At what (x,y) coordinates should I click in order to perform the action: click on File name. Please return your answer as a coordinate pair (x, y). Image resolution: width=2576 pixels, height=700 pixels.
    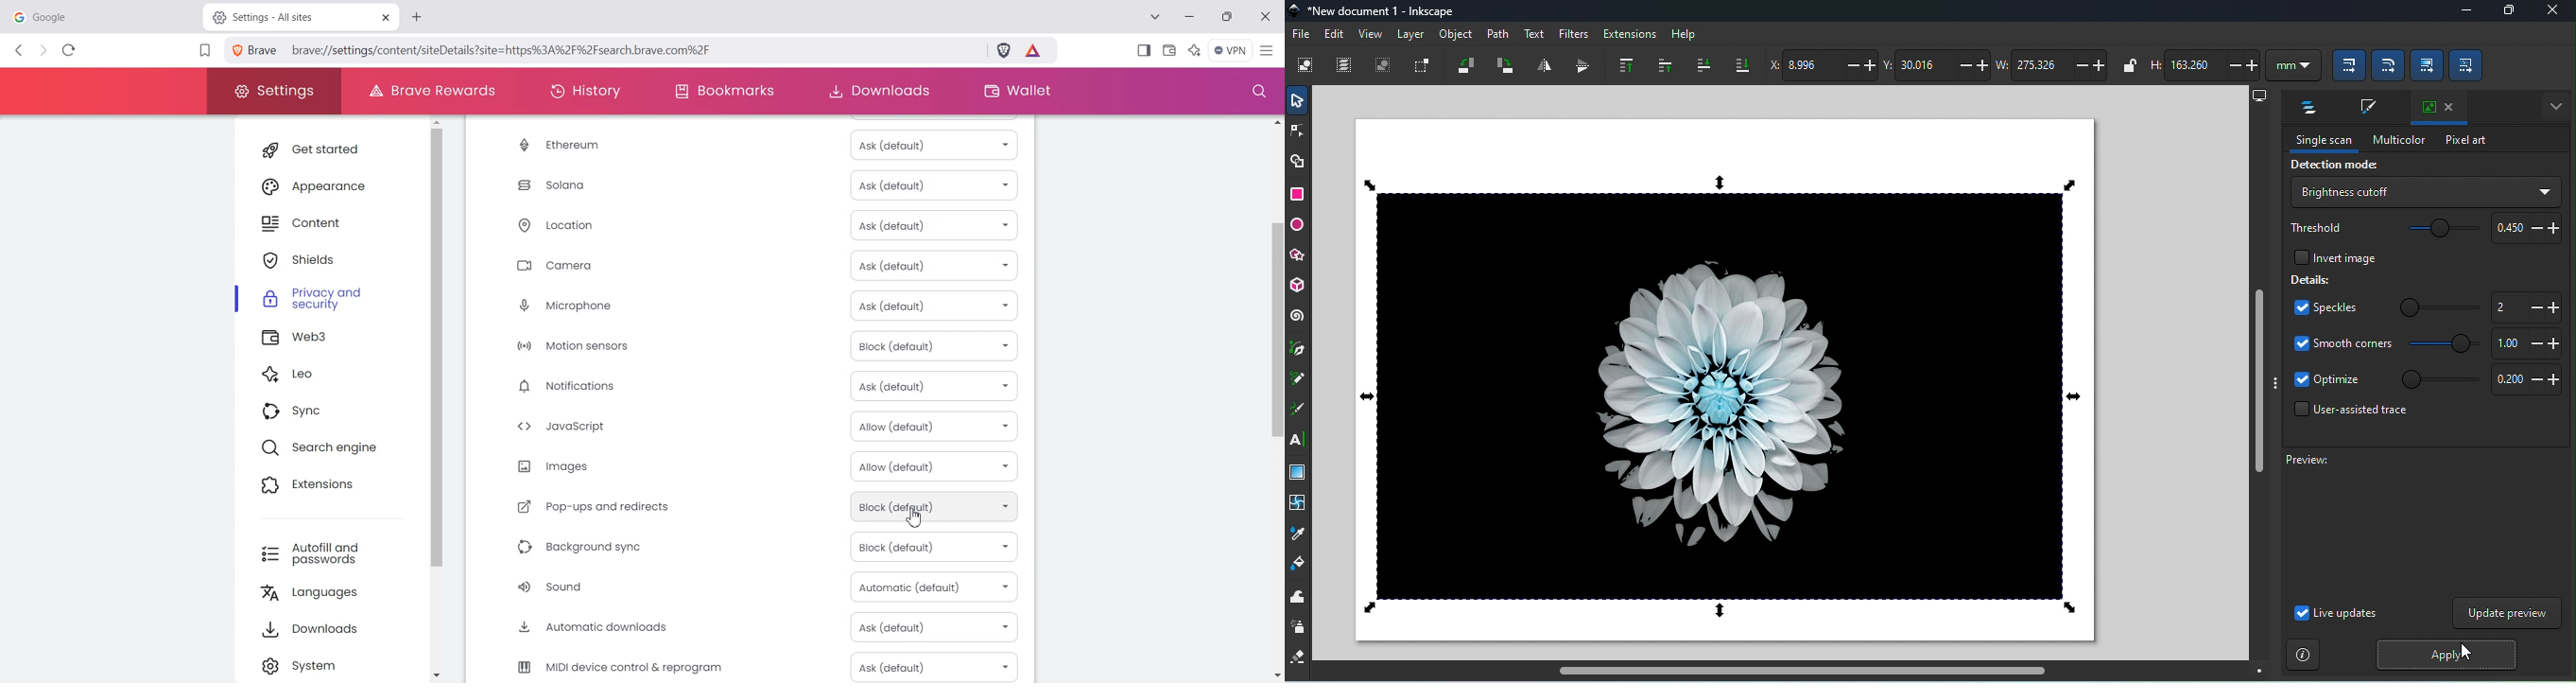
    Looking at the image, I should click on (1374, 11).